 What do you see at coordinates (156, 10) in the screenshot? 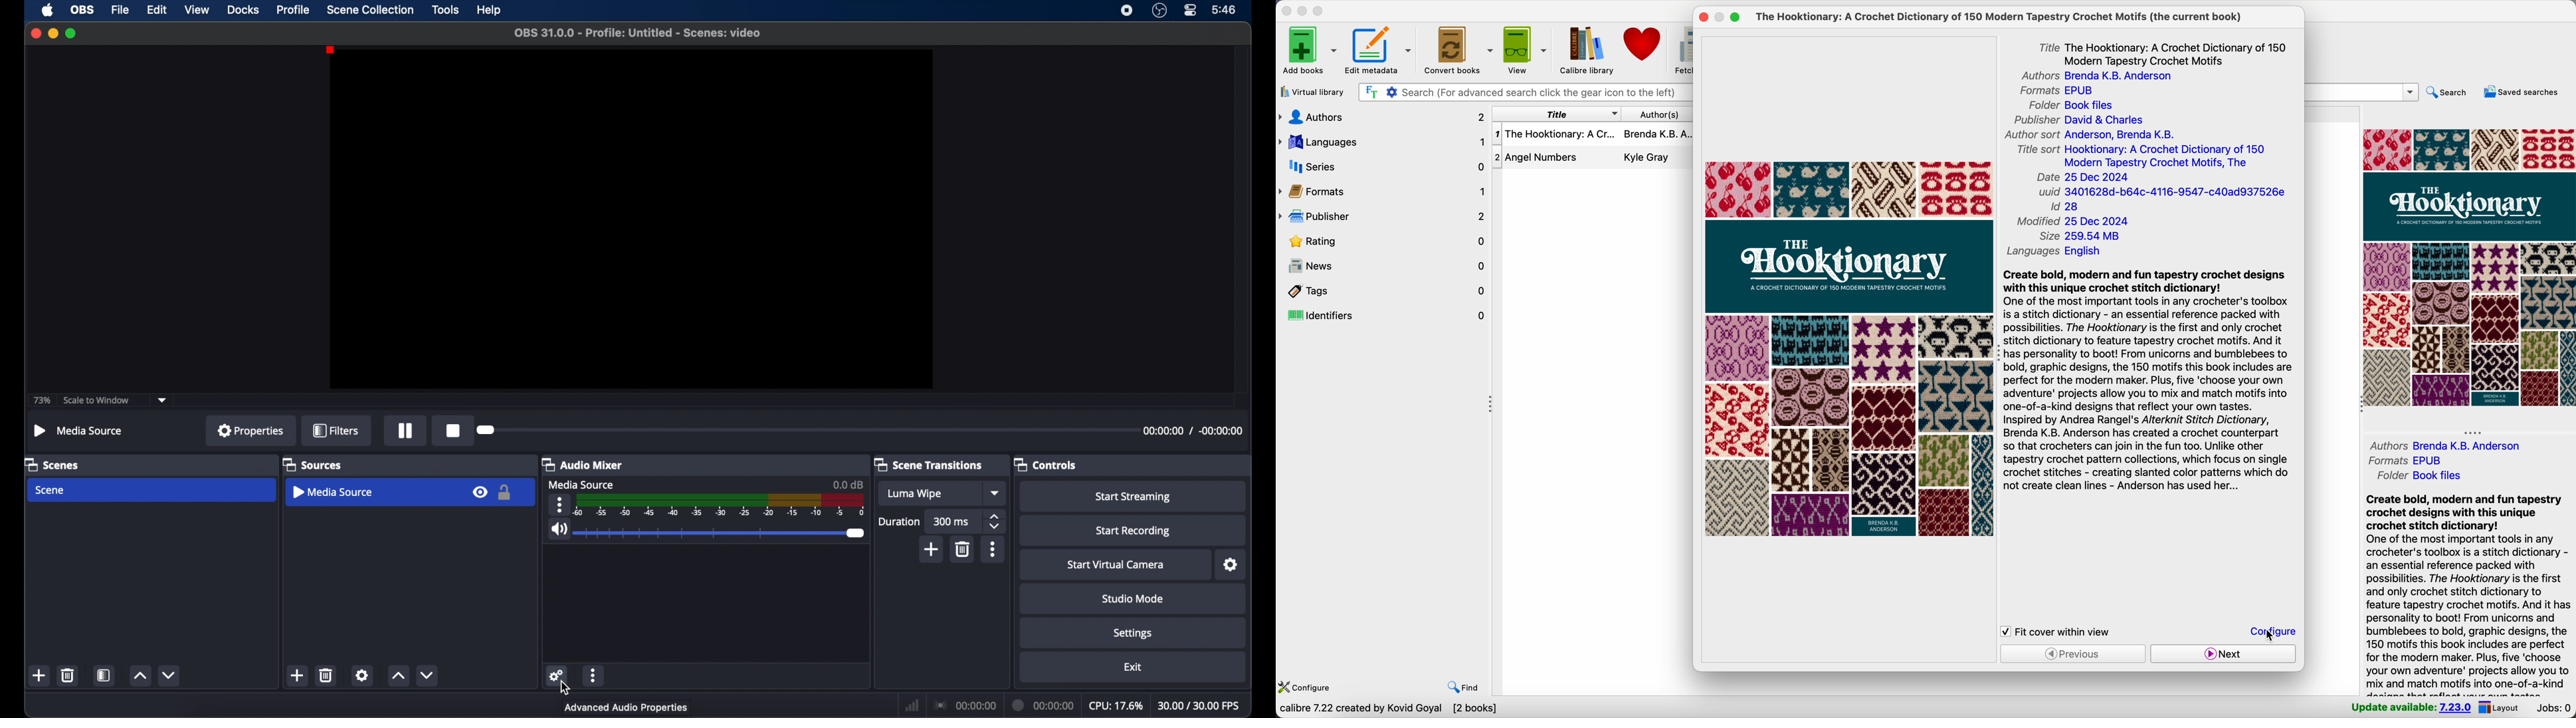
I see `edit` at bounding box center [156, 10].